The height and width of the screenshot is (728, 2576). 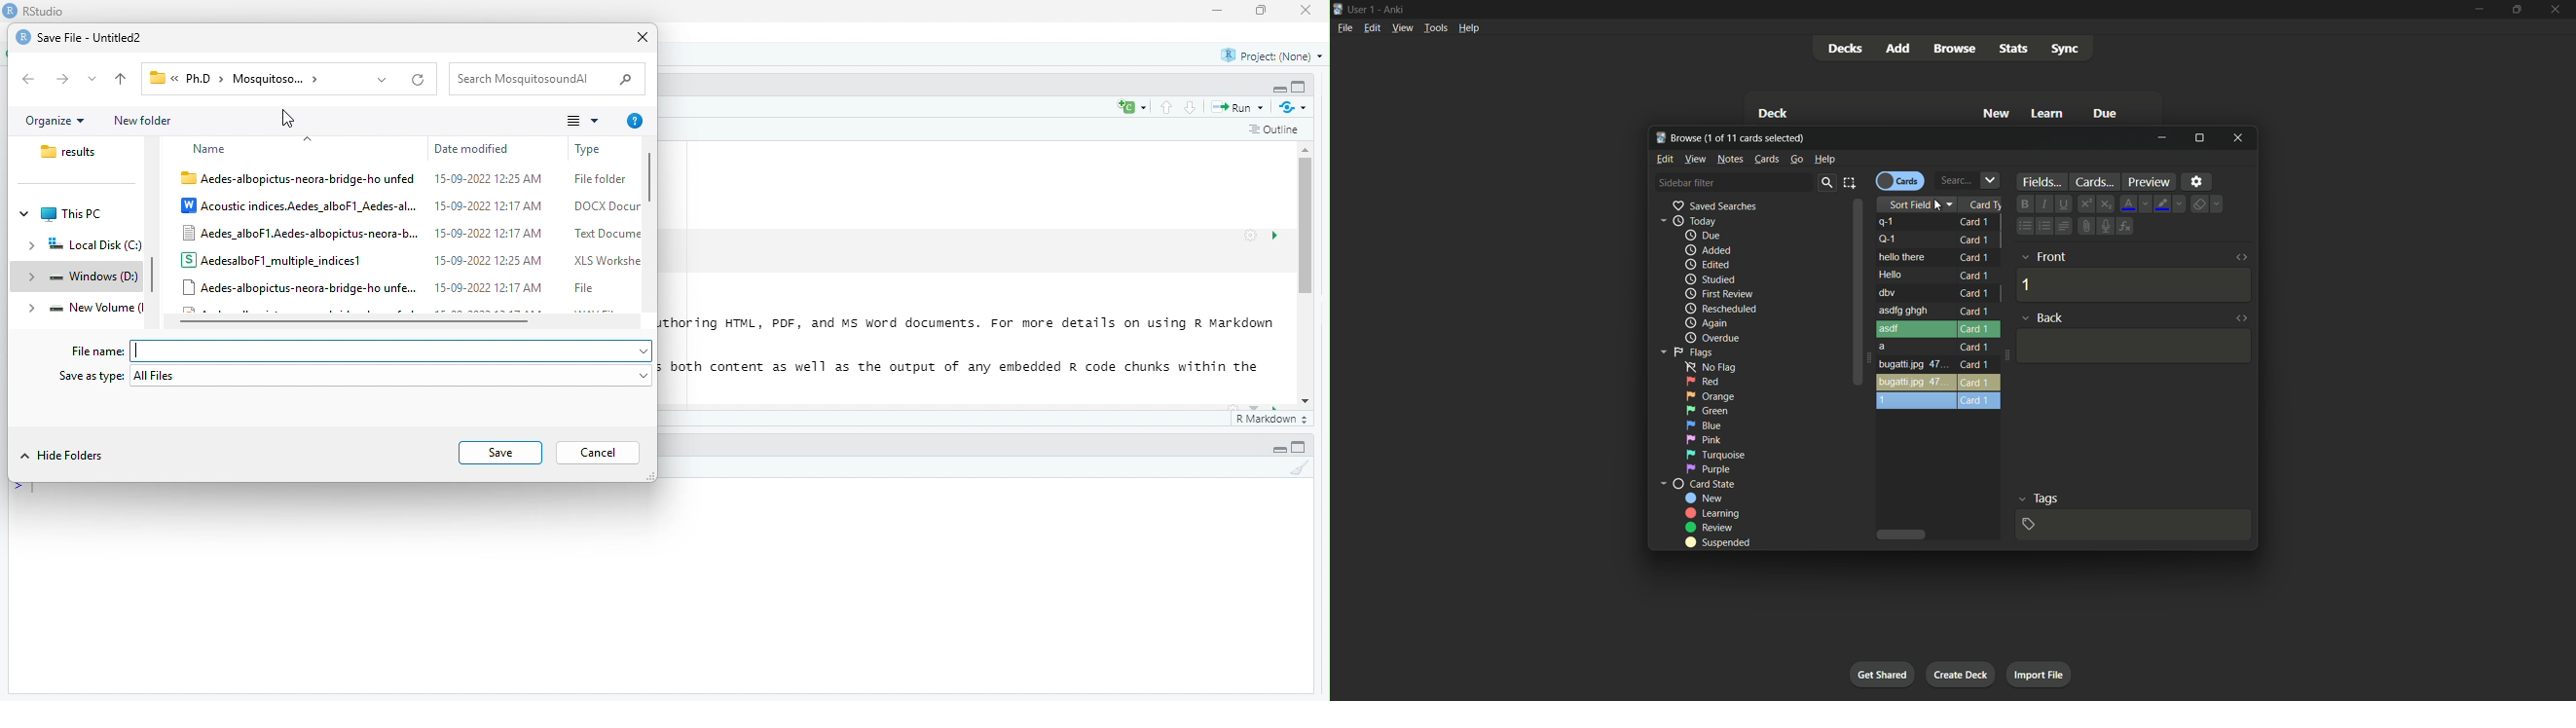 I want to click on reverse sort, so click(x=1937, y=313).